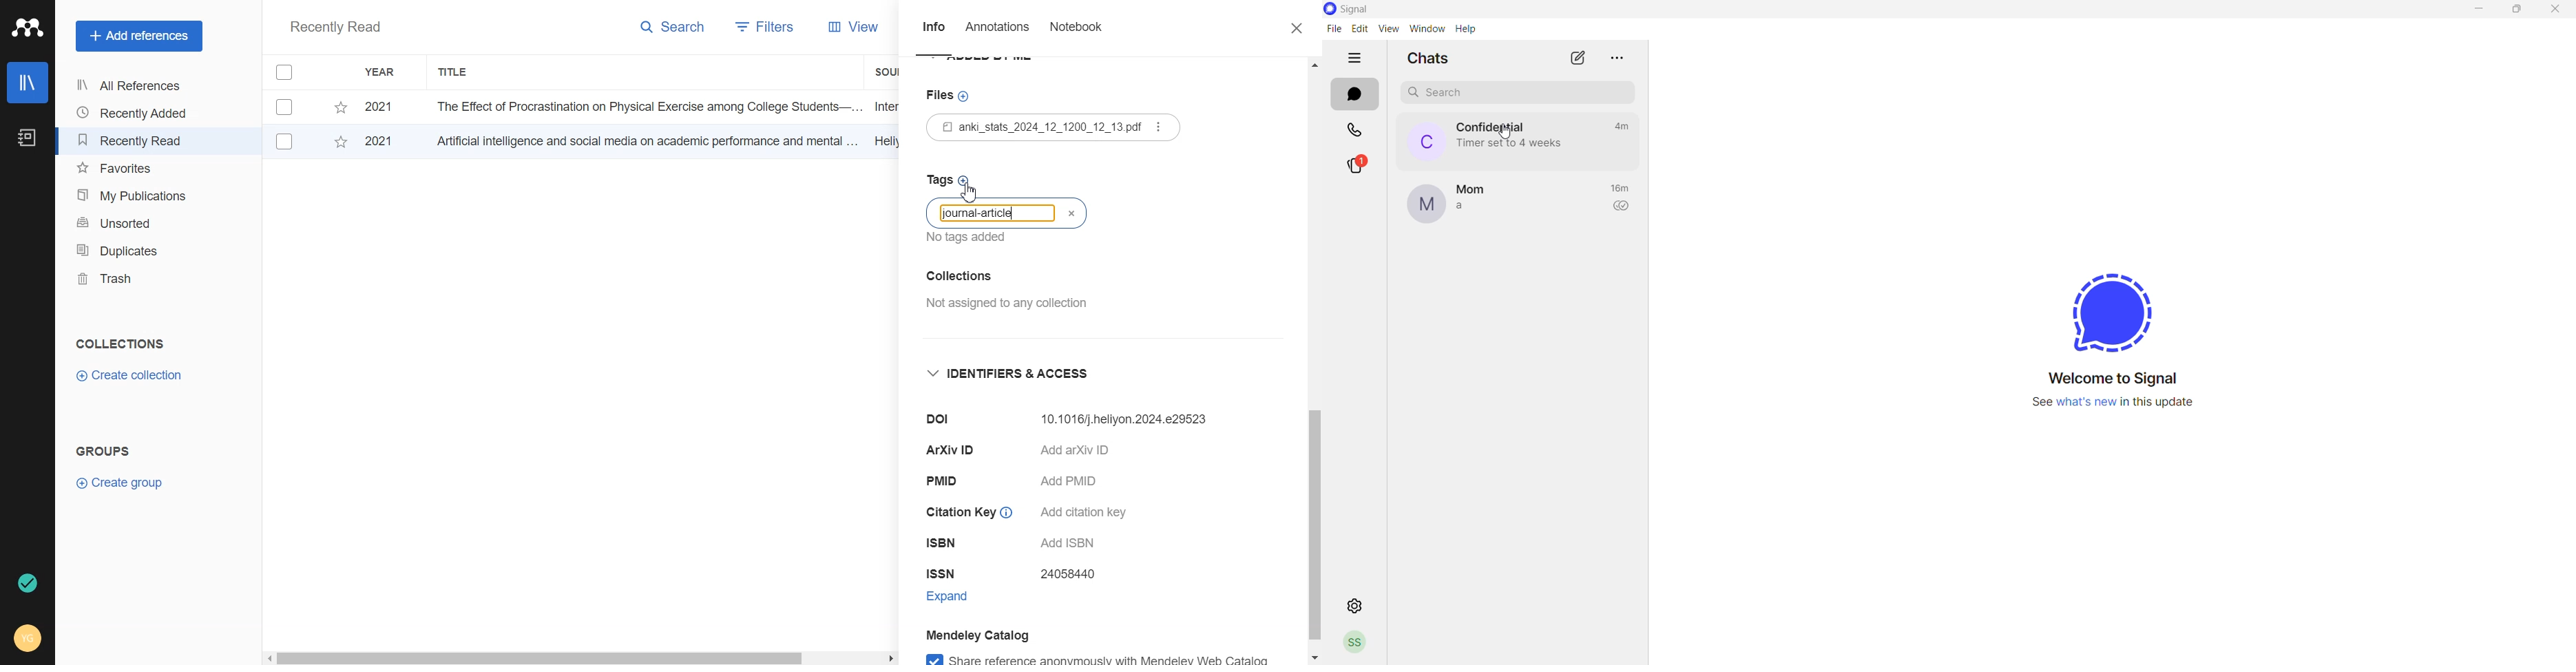  What do you see at coordinates (1002, 635) in the screenshot?
I see `Mendeley Catalog` at bounding box center [1002, 635].